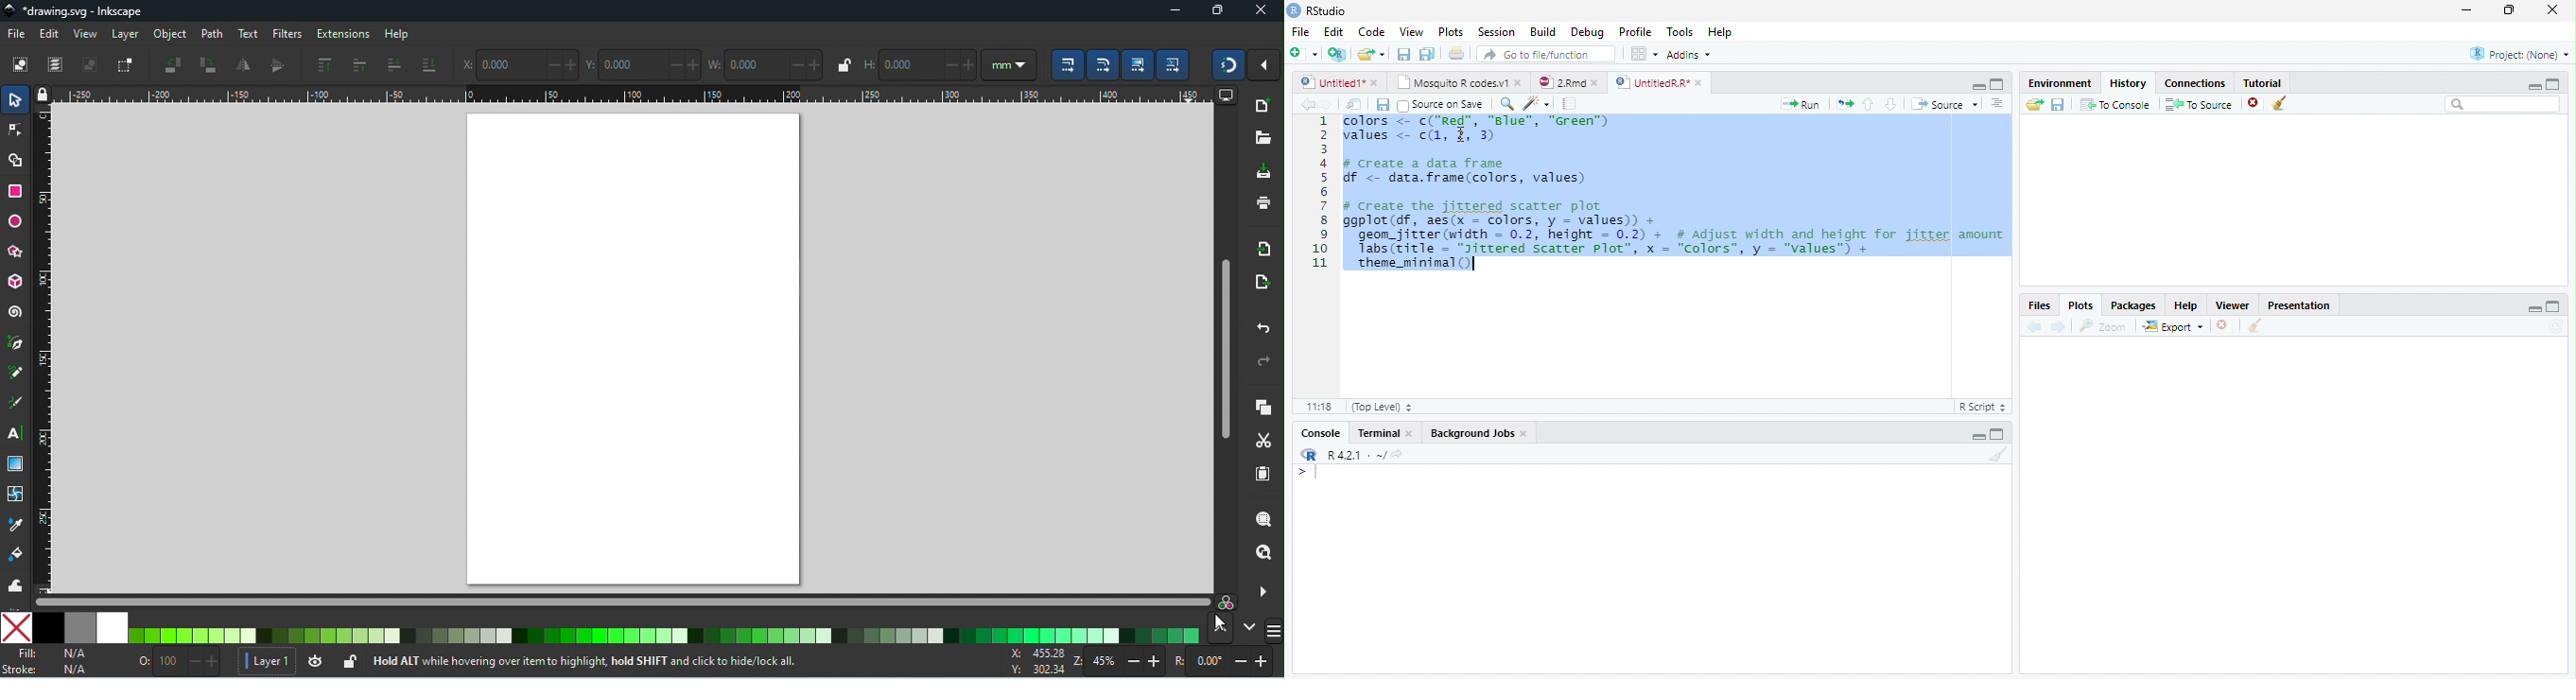  Describe the element at coordinates (1524, 433) in the screenshot. I see `close` at that location.